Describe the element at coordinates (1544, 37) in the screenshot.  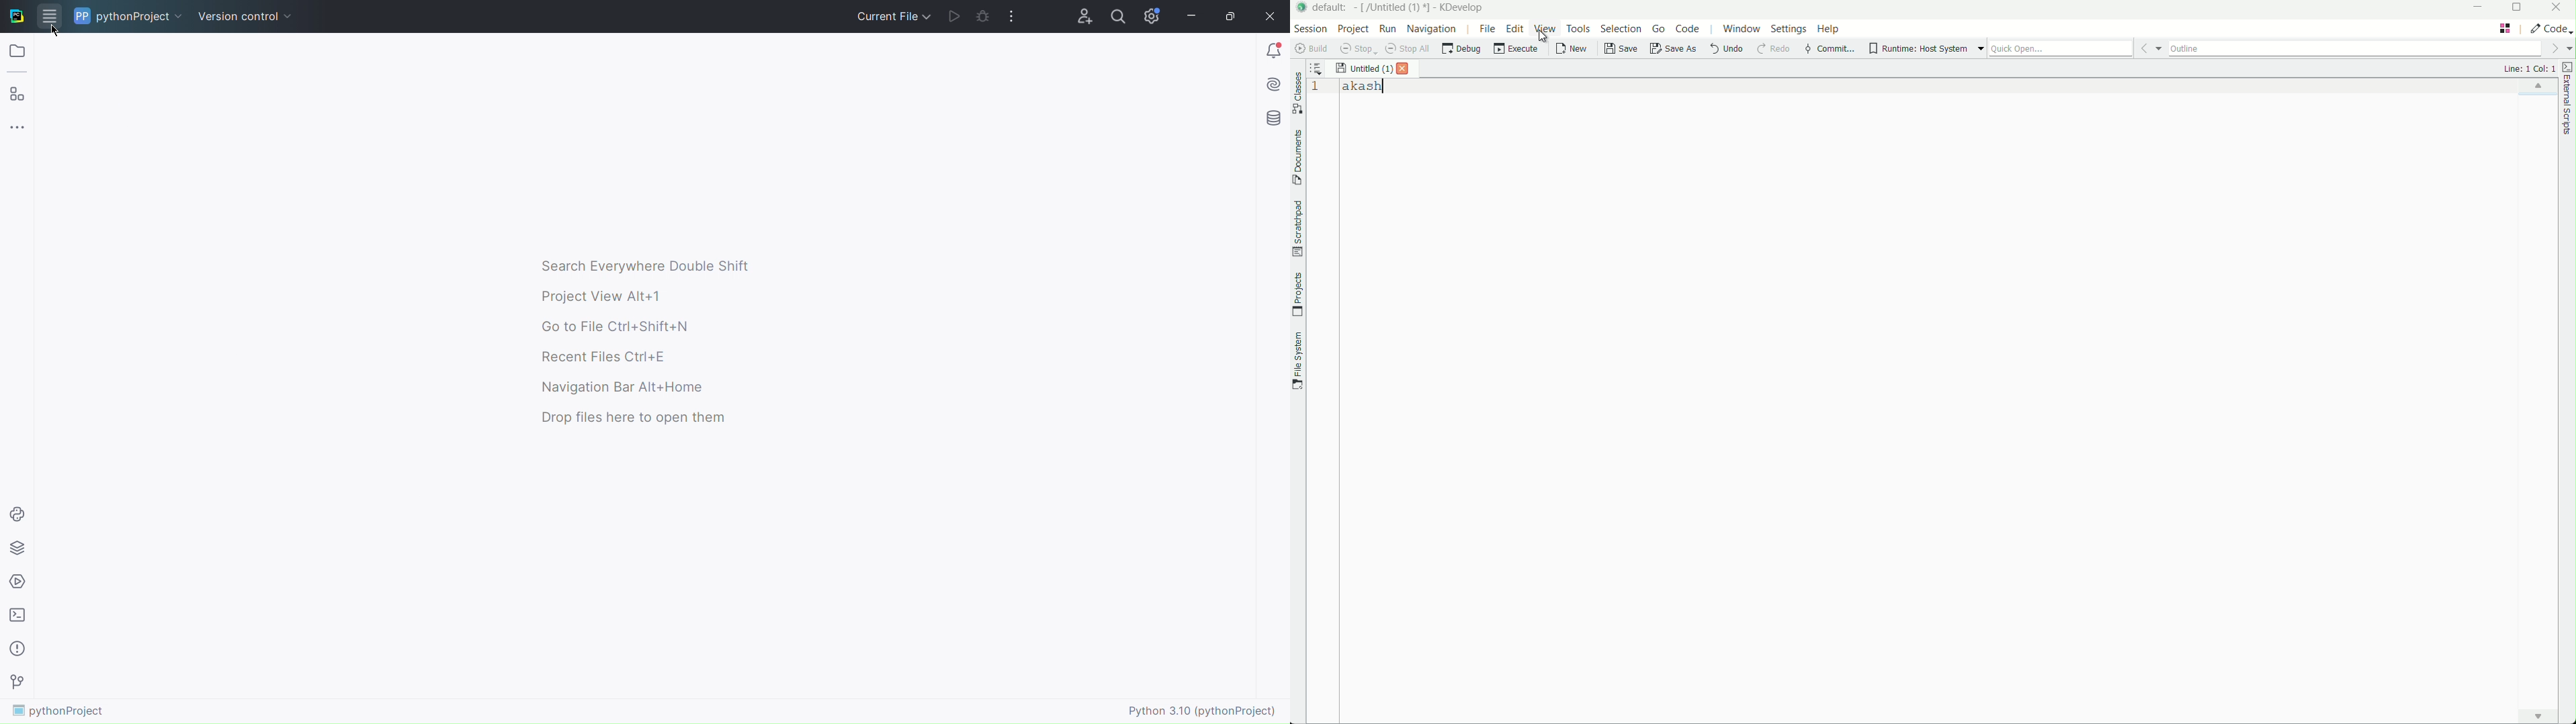
I see `cursor` at that location.